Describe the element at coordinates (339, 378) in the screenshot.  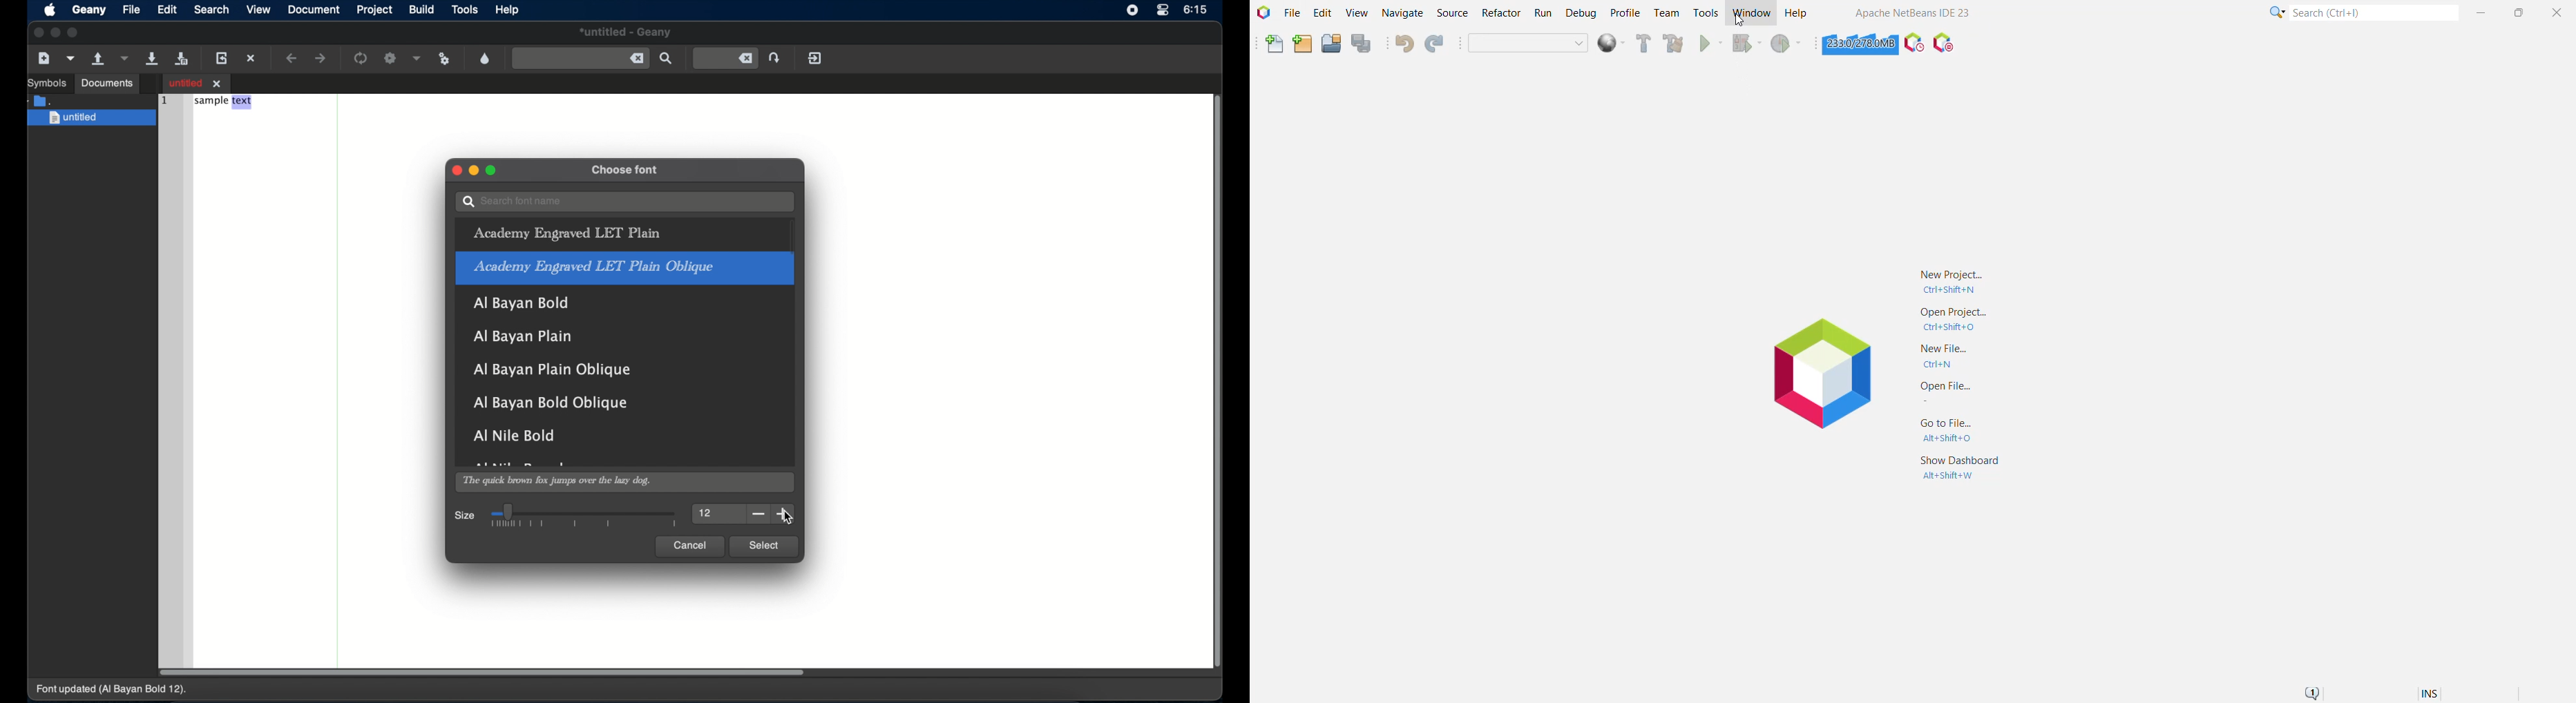
I see `divider` at that location.